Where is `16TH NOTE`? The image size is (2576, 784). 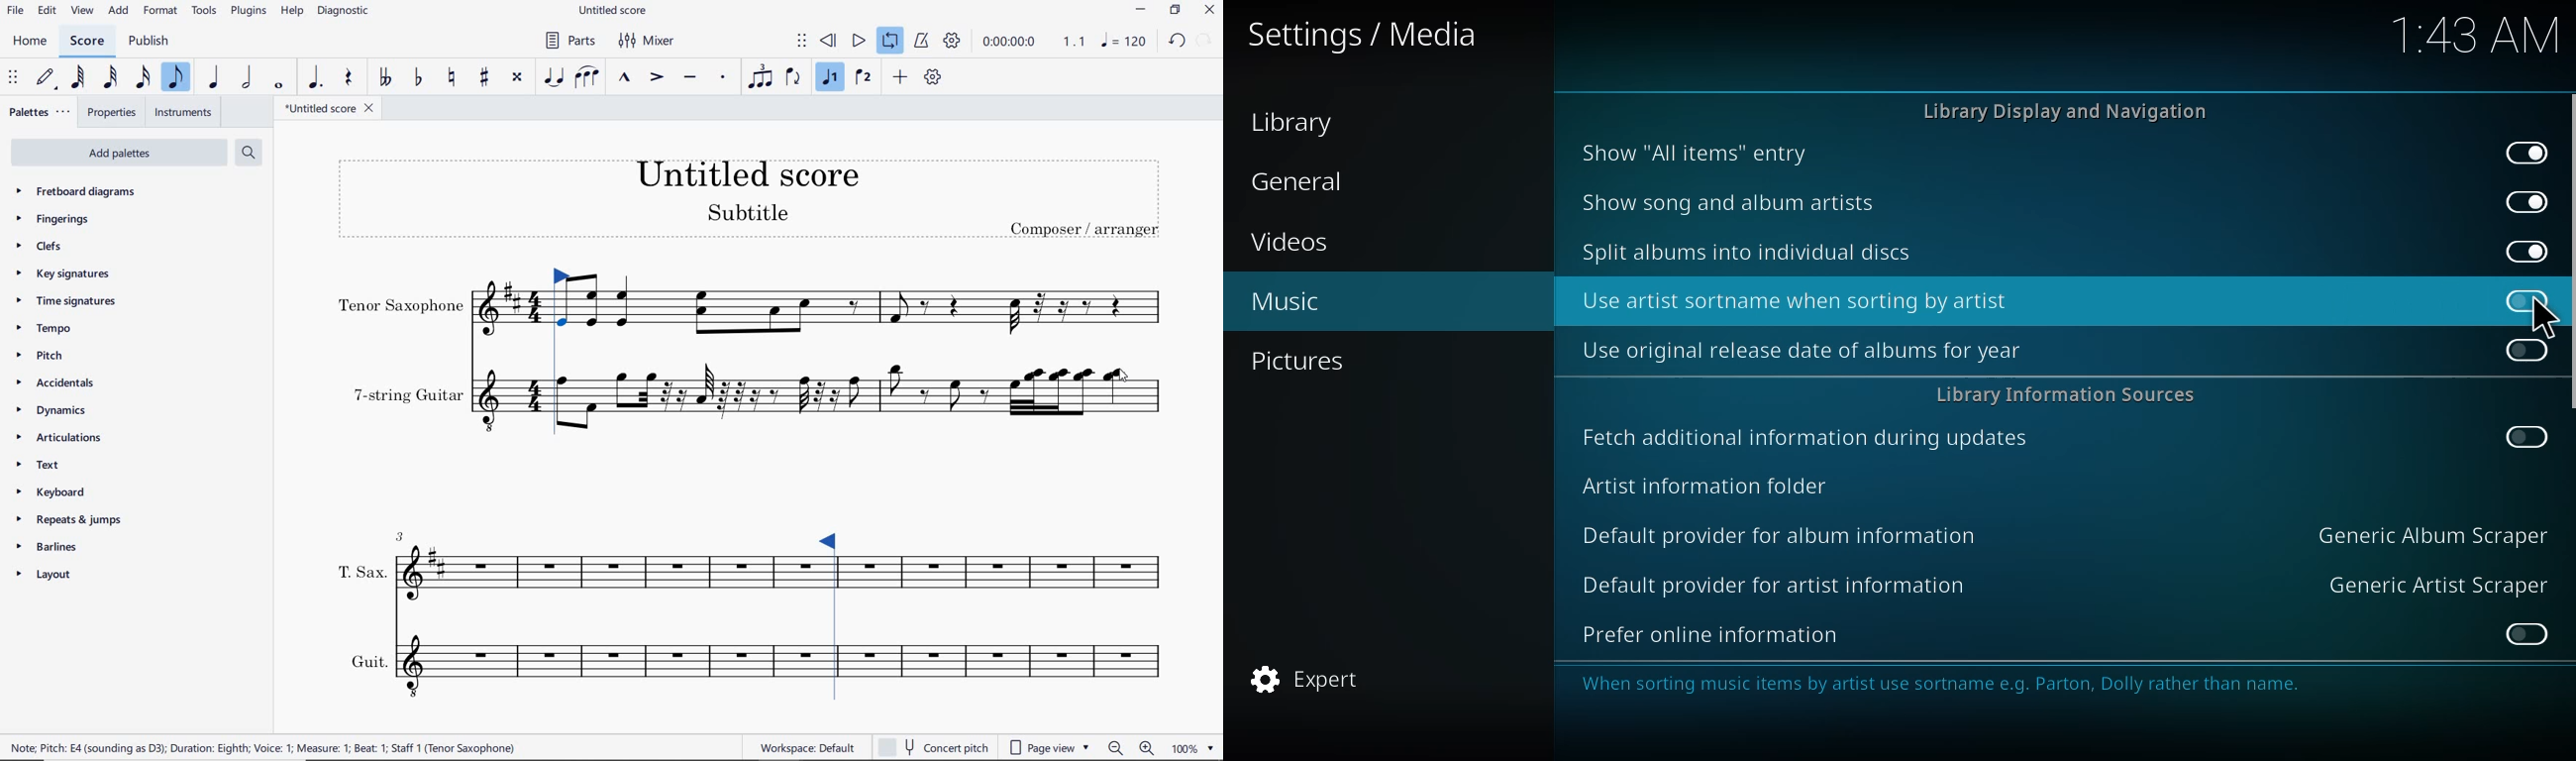
16TH NOTE is located at coordinates (141, 77).